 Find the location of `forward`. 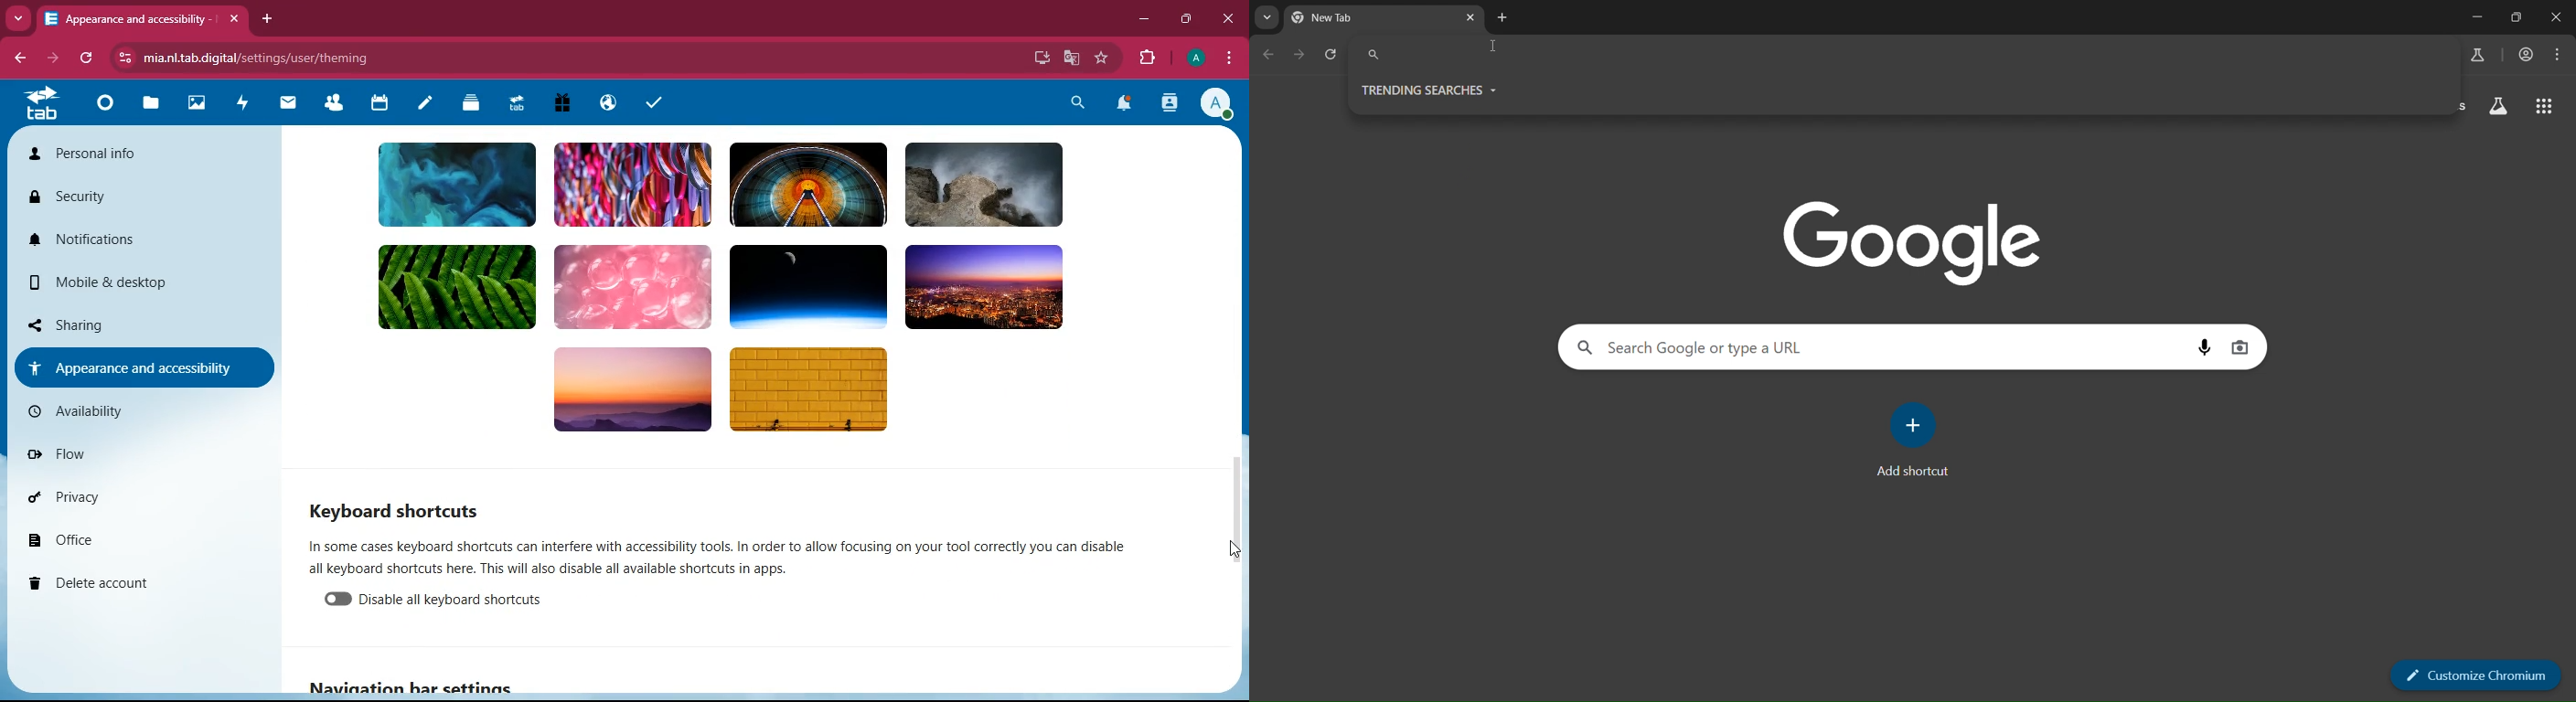

forward is located at coordinates (50, 57).